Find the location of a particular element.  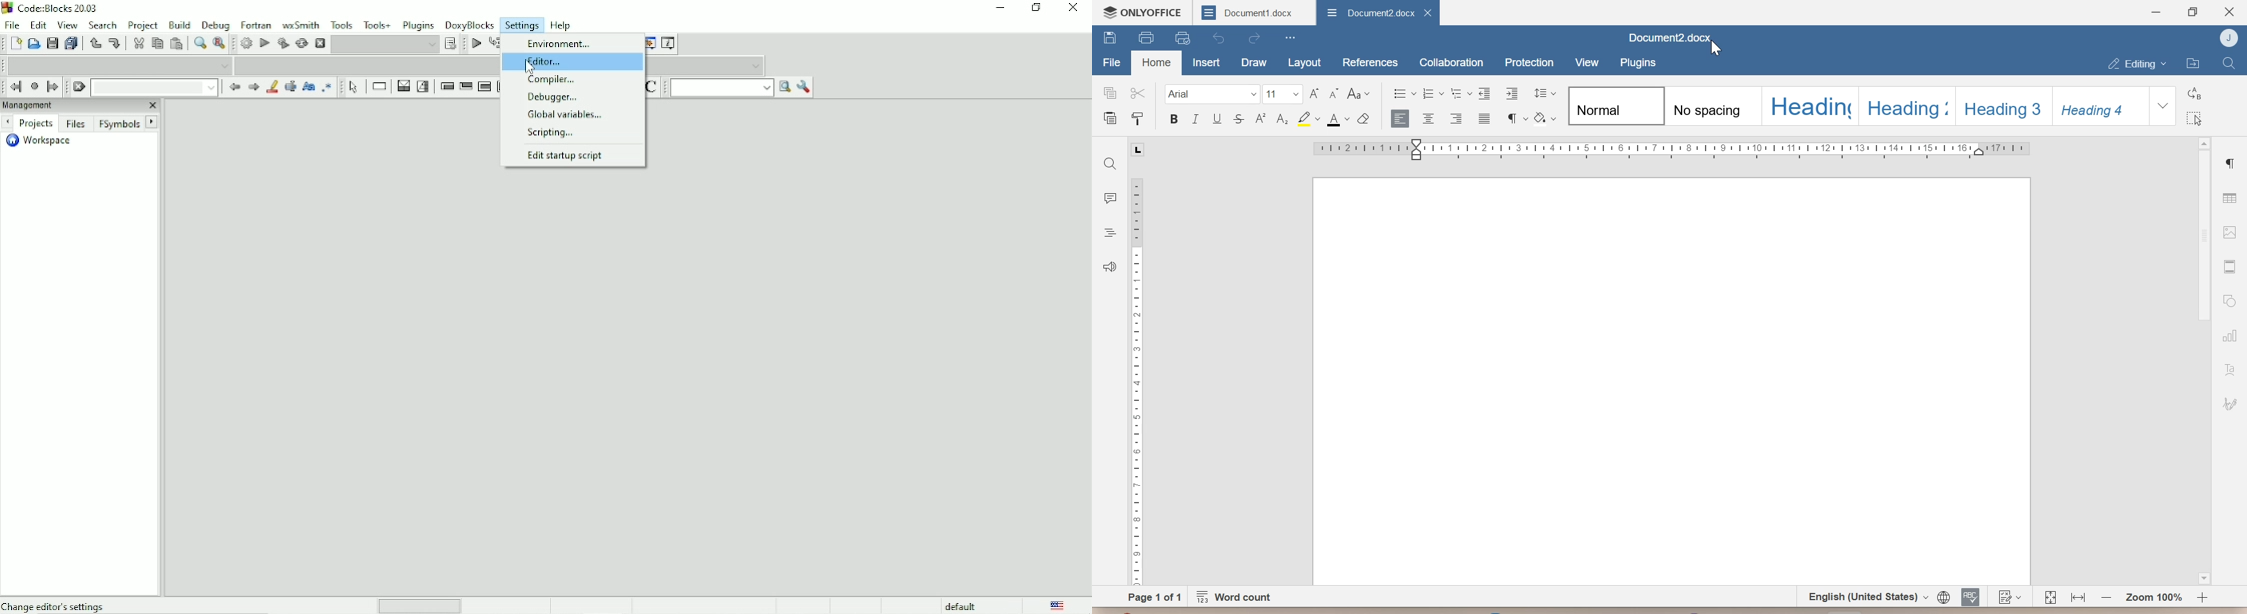

Search is located at coordinates (104, 24).